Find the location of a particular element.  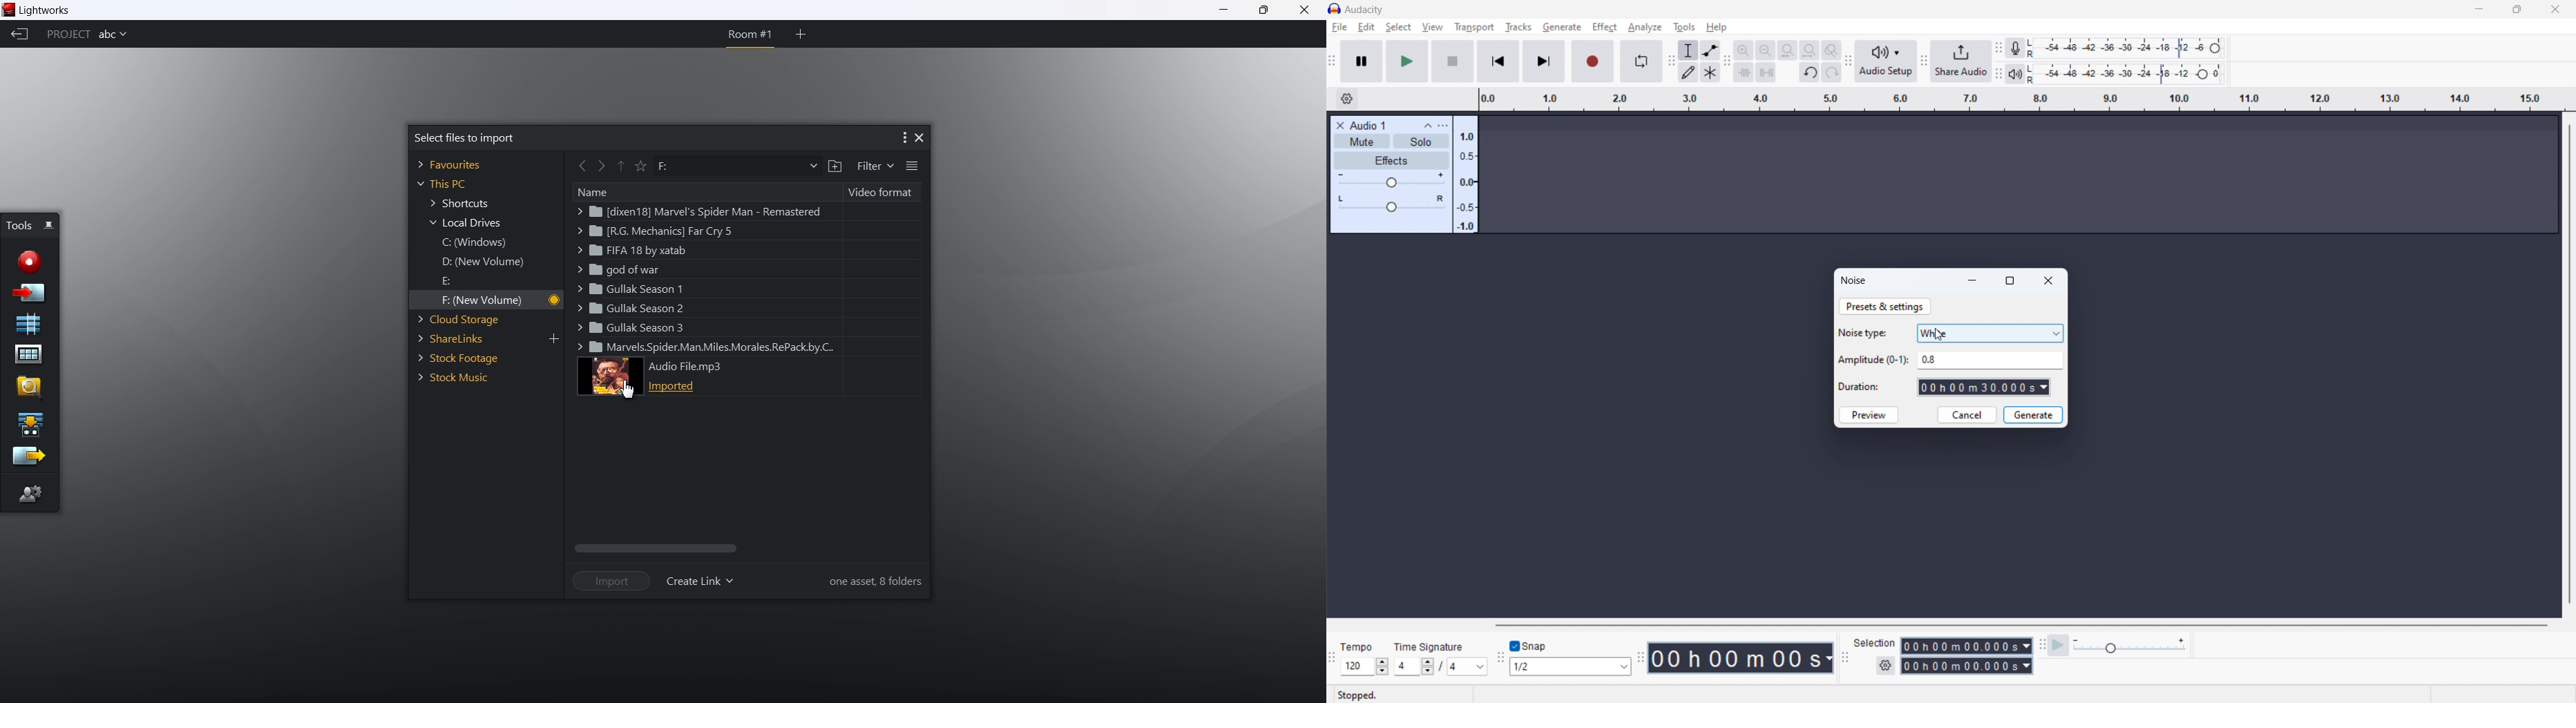

stock music is located at coordinates (452, 378).